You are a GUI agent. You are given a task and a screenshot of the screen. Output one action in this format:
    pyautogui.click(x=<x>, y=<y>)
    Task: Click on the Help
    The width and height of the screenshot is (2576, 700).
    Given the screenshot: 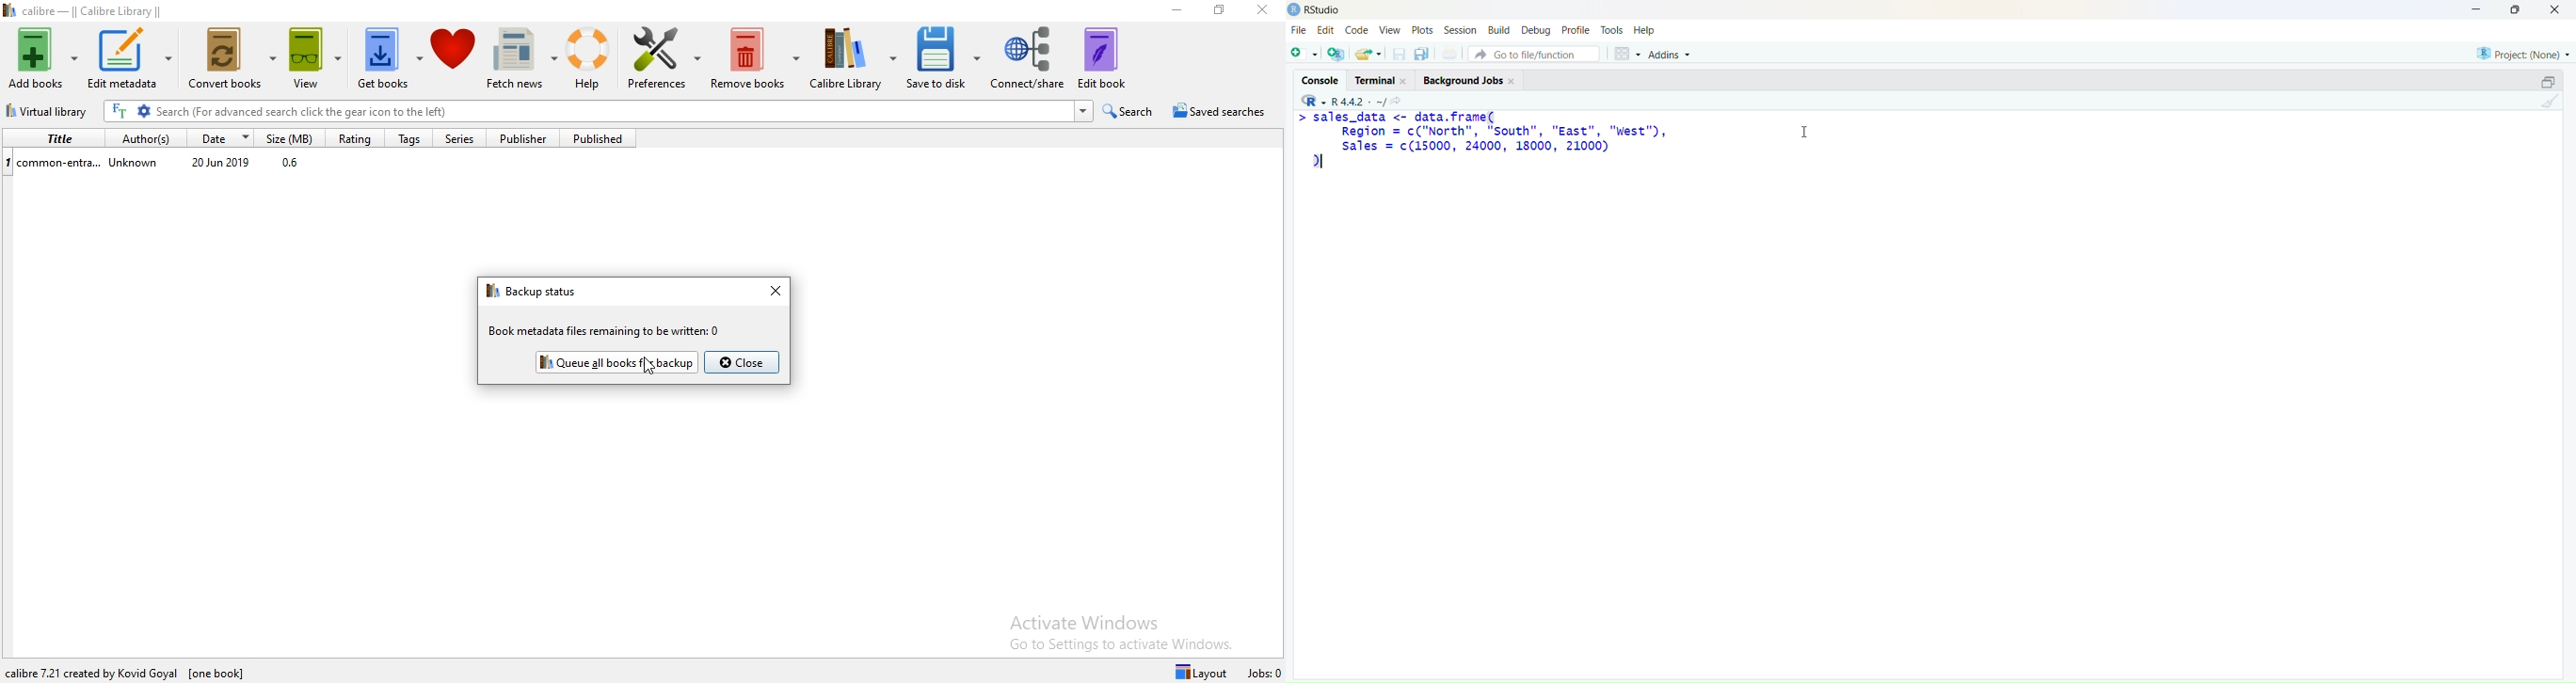 What is the action you would take?
    pyautogui.click(x=593, y=59)
    